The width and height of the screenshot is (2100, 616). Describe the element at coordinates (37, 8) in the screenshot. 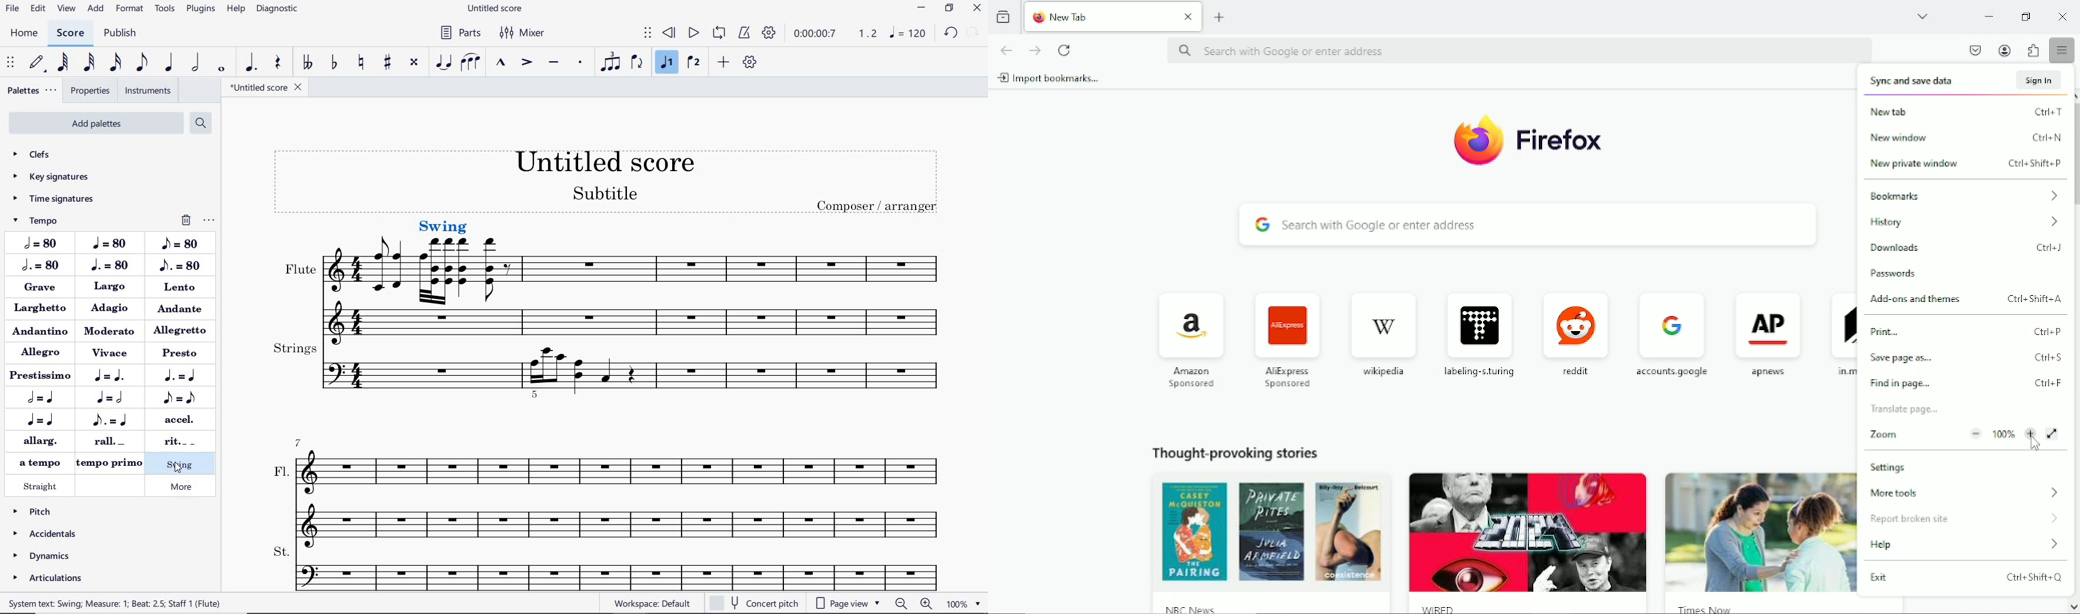

I see `edit` at that location.